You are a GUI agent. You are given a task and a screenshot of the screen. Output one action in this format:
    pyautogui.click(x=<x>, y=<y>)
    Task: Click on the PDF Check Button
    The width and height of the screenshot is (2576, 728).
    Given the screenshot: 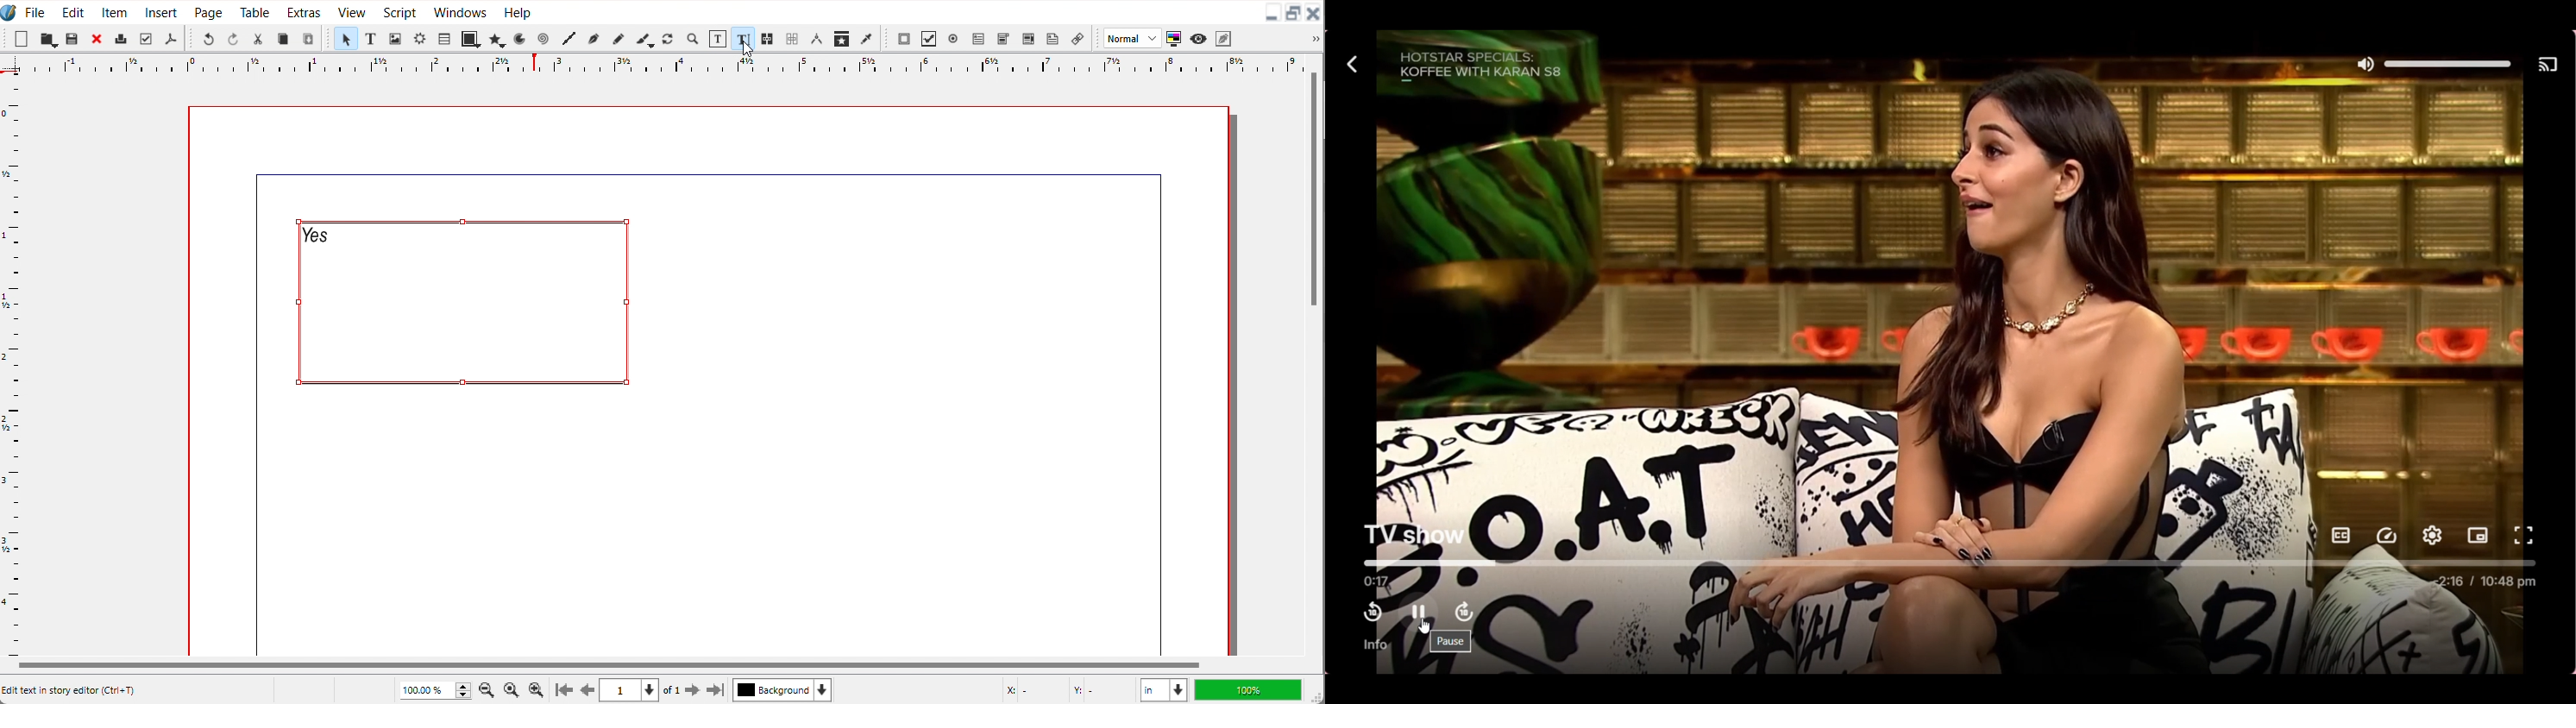 What is the action you would take?
    pyautogui.click(x=928, y=39)
    